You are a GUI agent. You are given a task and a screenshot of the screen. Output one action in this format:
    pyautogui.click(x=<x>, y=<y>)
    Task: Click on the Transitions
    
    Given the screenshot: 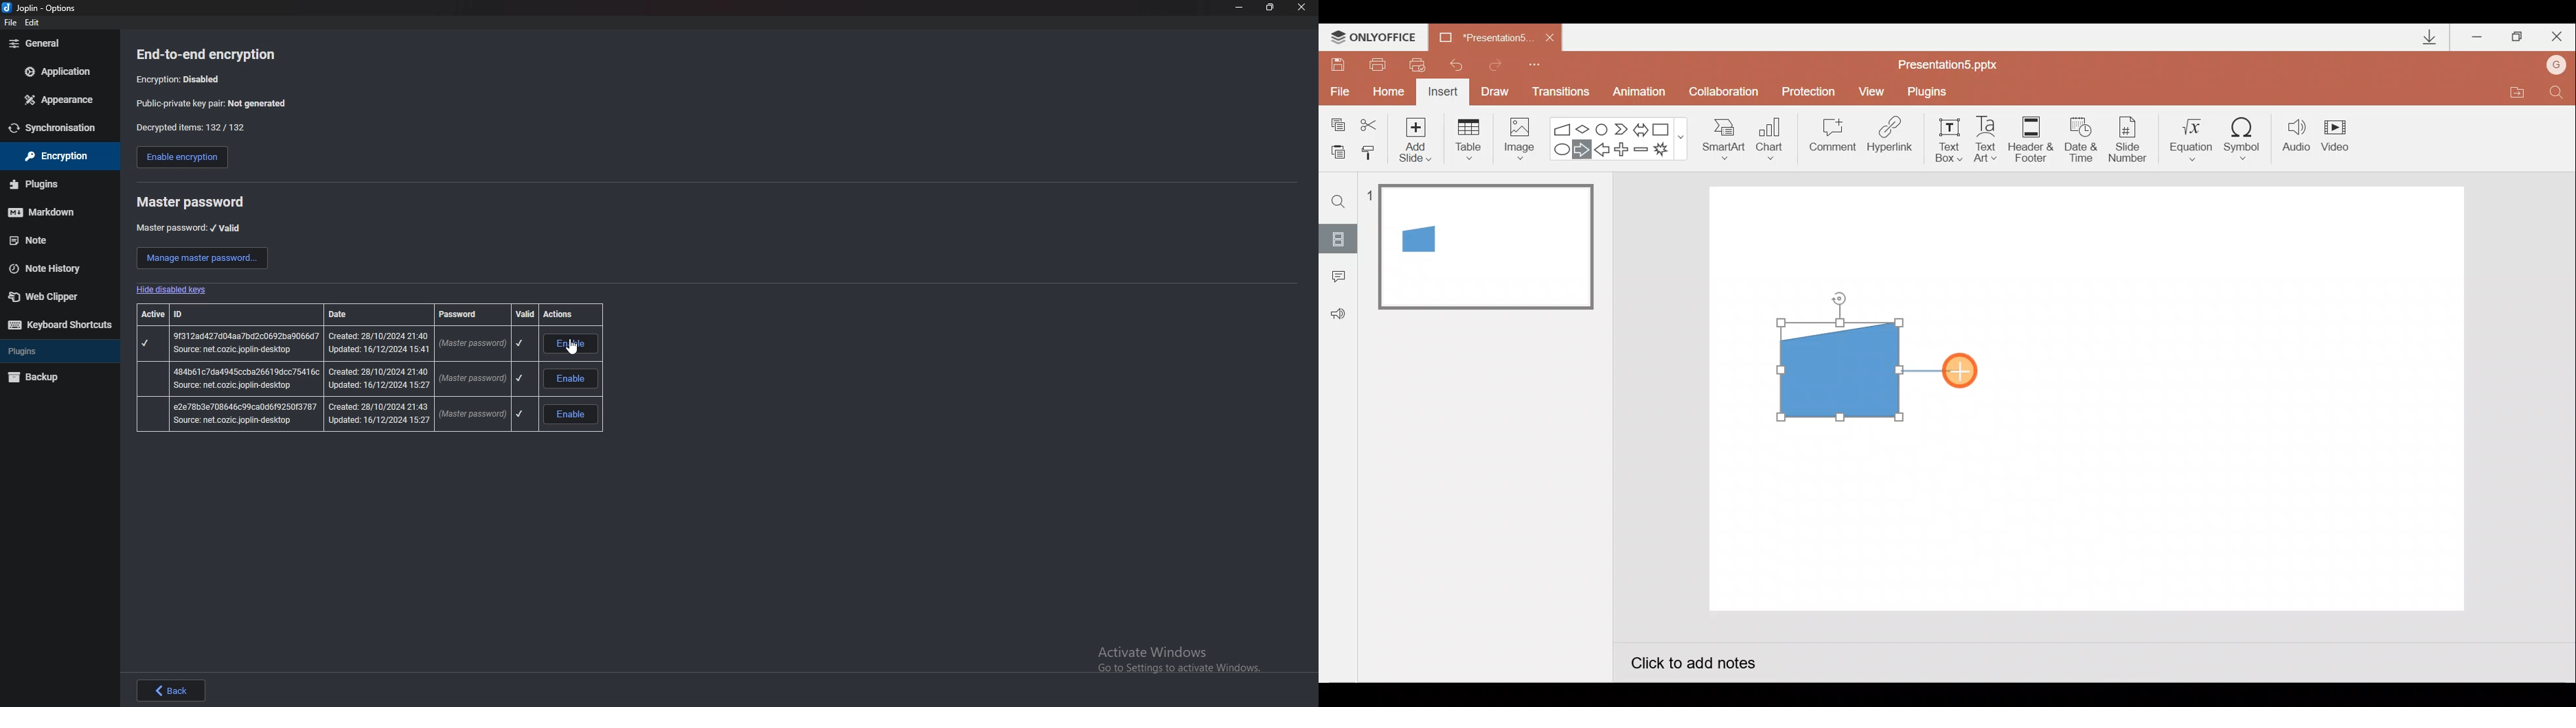 What is the action you would take?
    pyautogui.click(x=1558, y=93)
    